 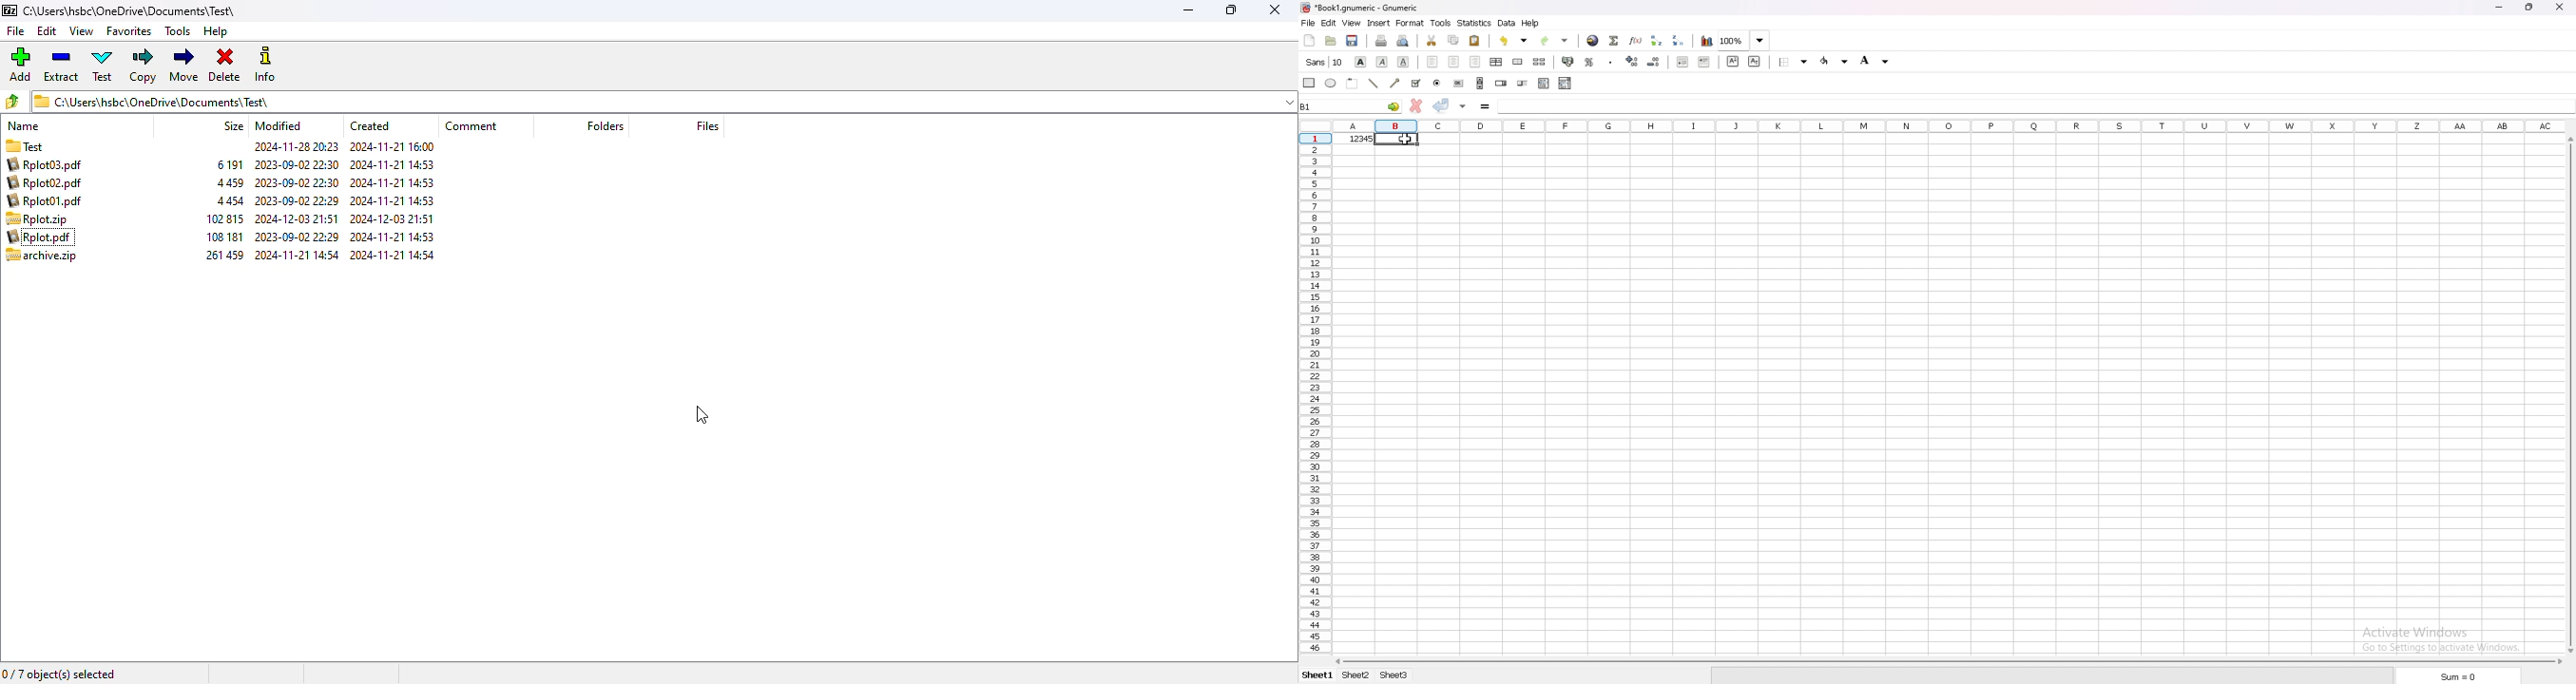 What do you see at coordinates (1480, 83) in the screenshot?
I see `scroll bar` at bounding box center [1480, 83].